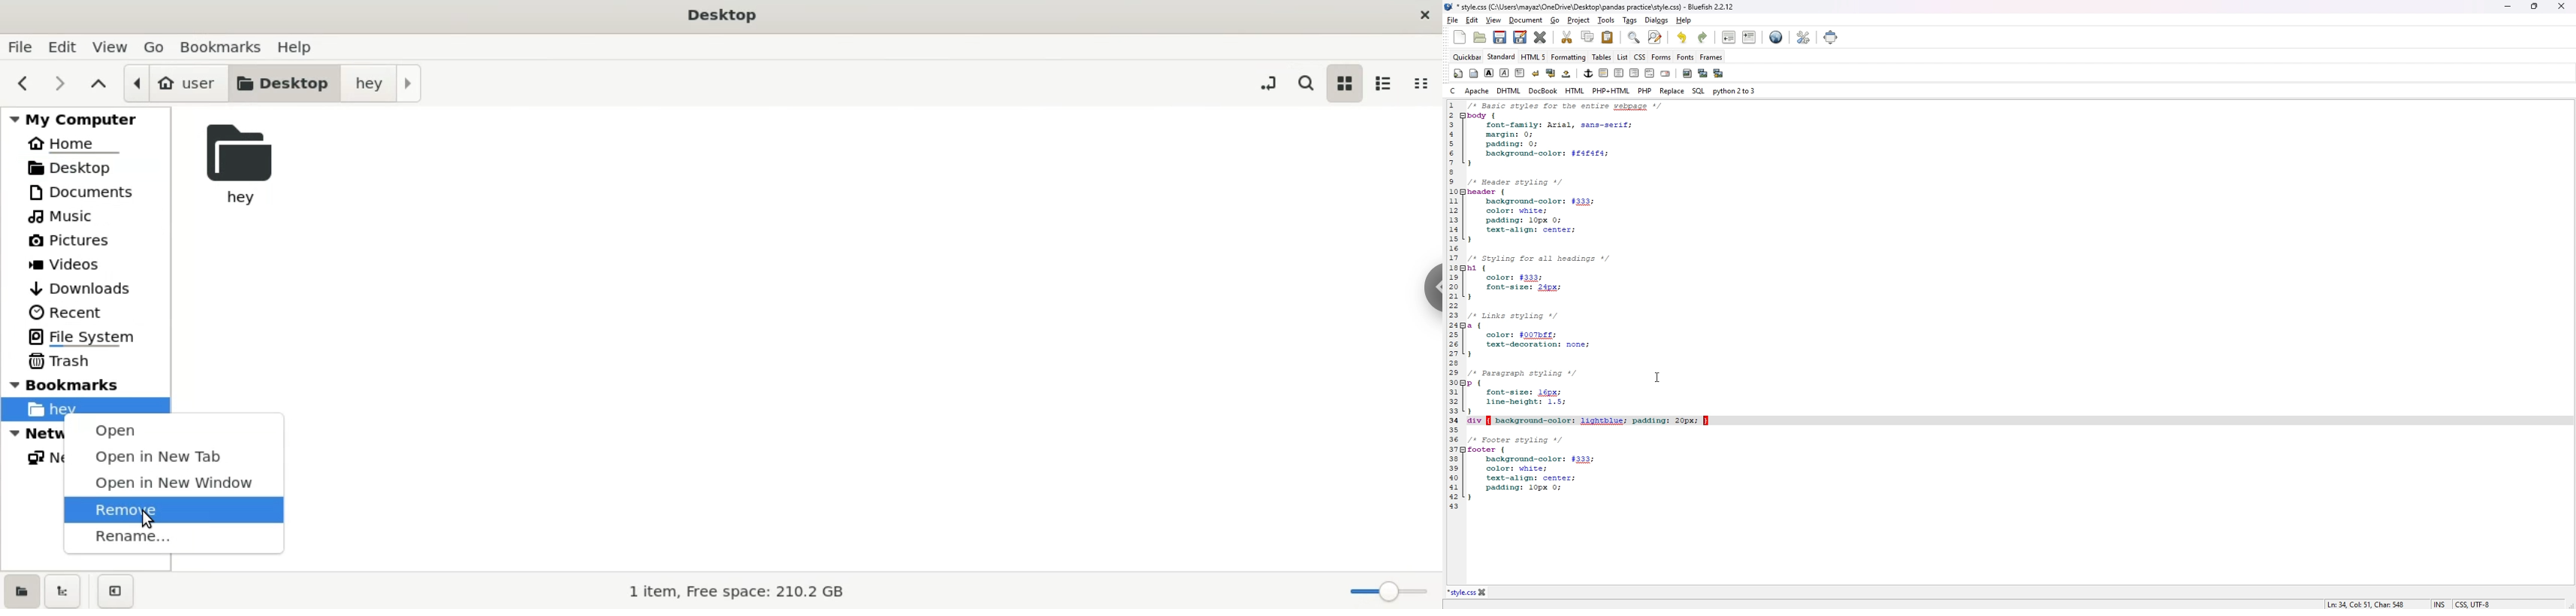 The image size is (2576, 616). What do you see at coordinates (2535, 6) in the screenshot?
I see `Maximize` at bounding box center [2535, 6].